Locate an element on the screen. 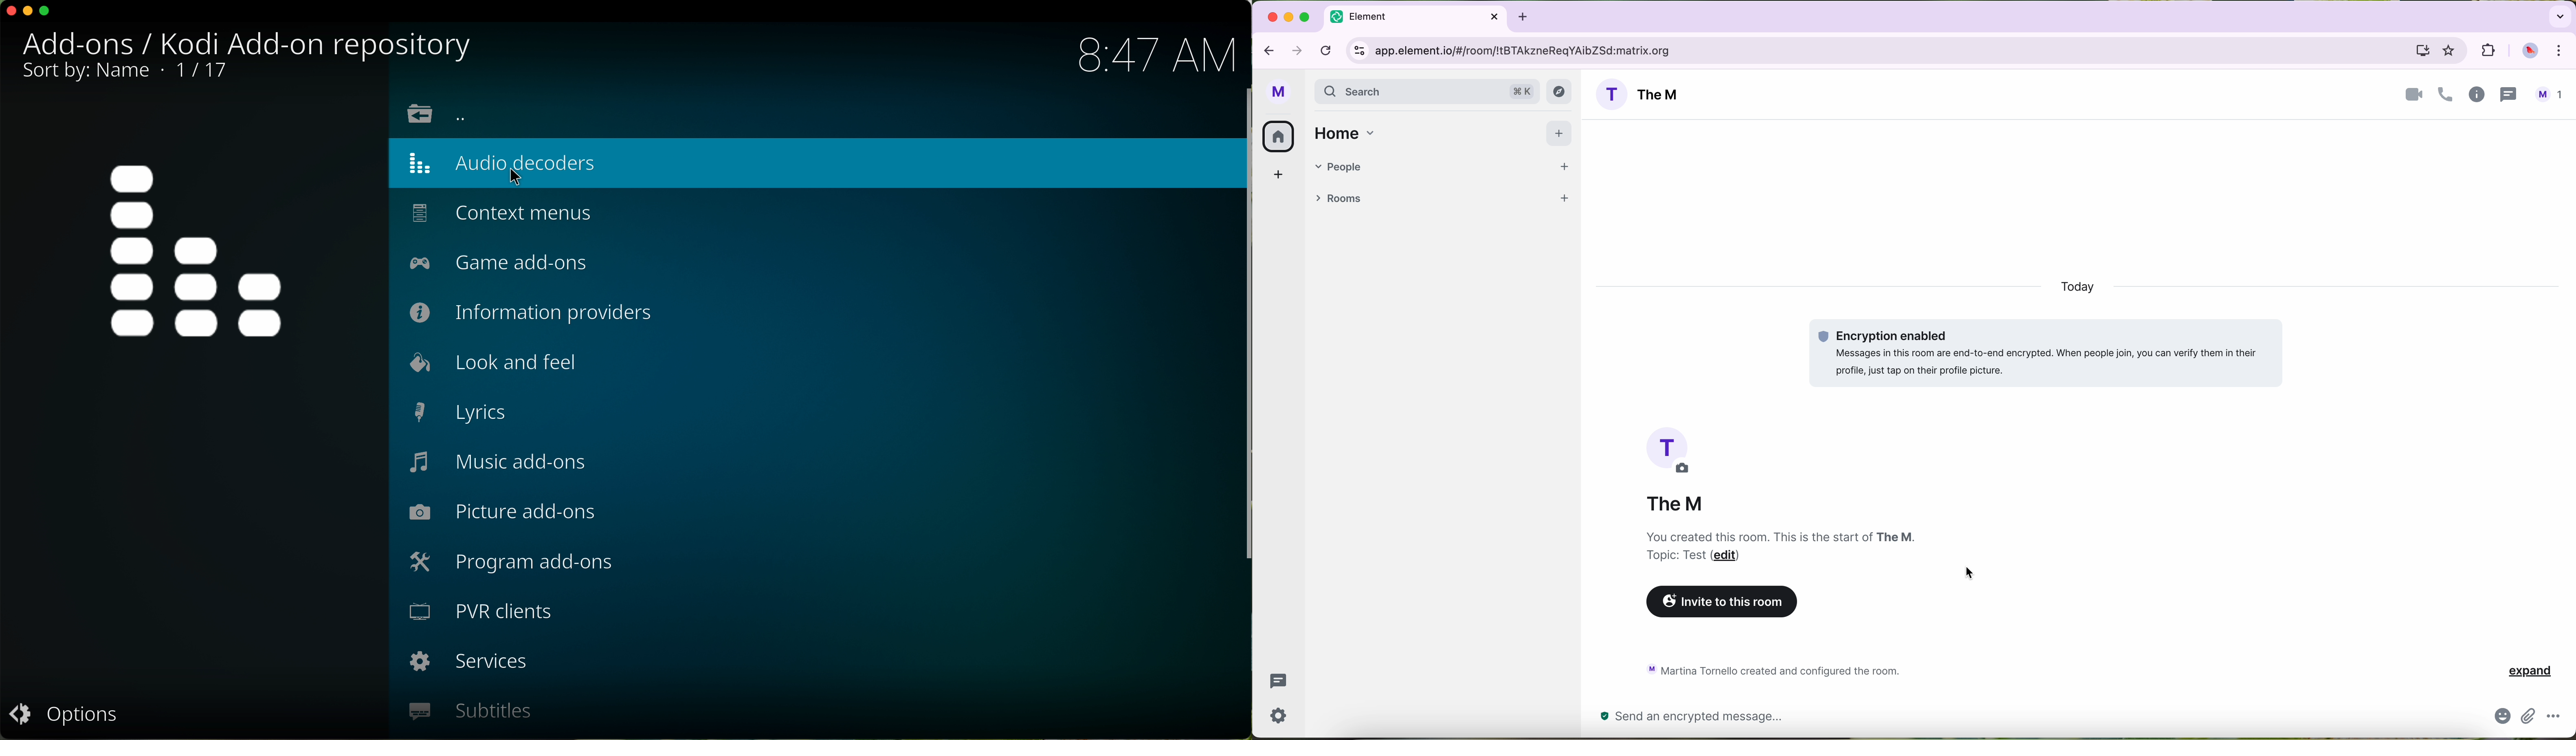 Image resolution: width=2576 pixels, height=756 pixels. profile picture is located at coordinates (1666, 453).